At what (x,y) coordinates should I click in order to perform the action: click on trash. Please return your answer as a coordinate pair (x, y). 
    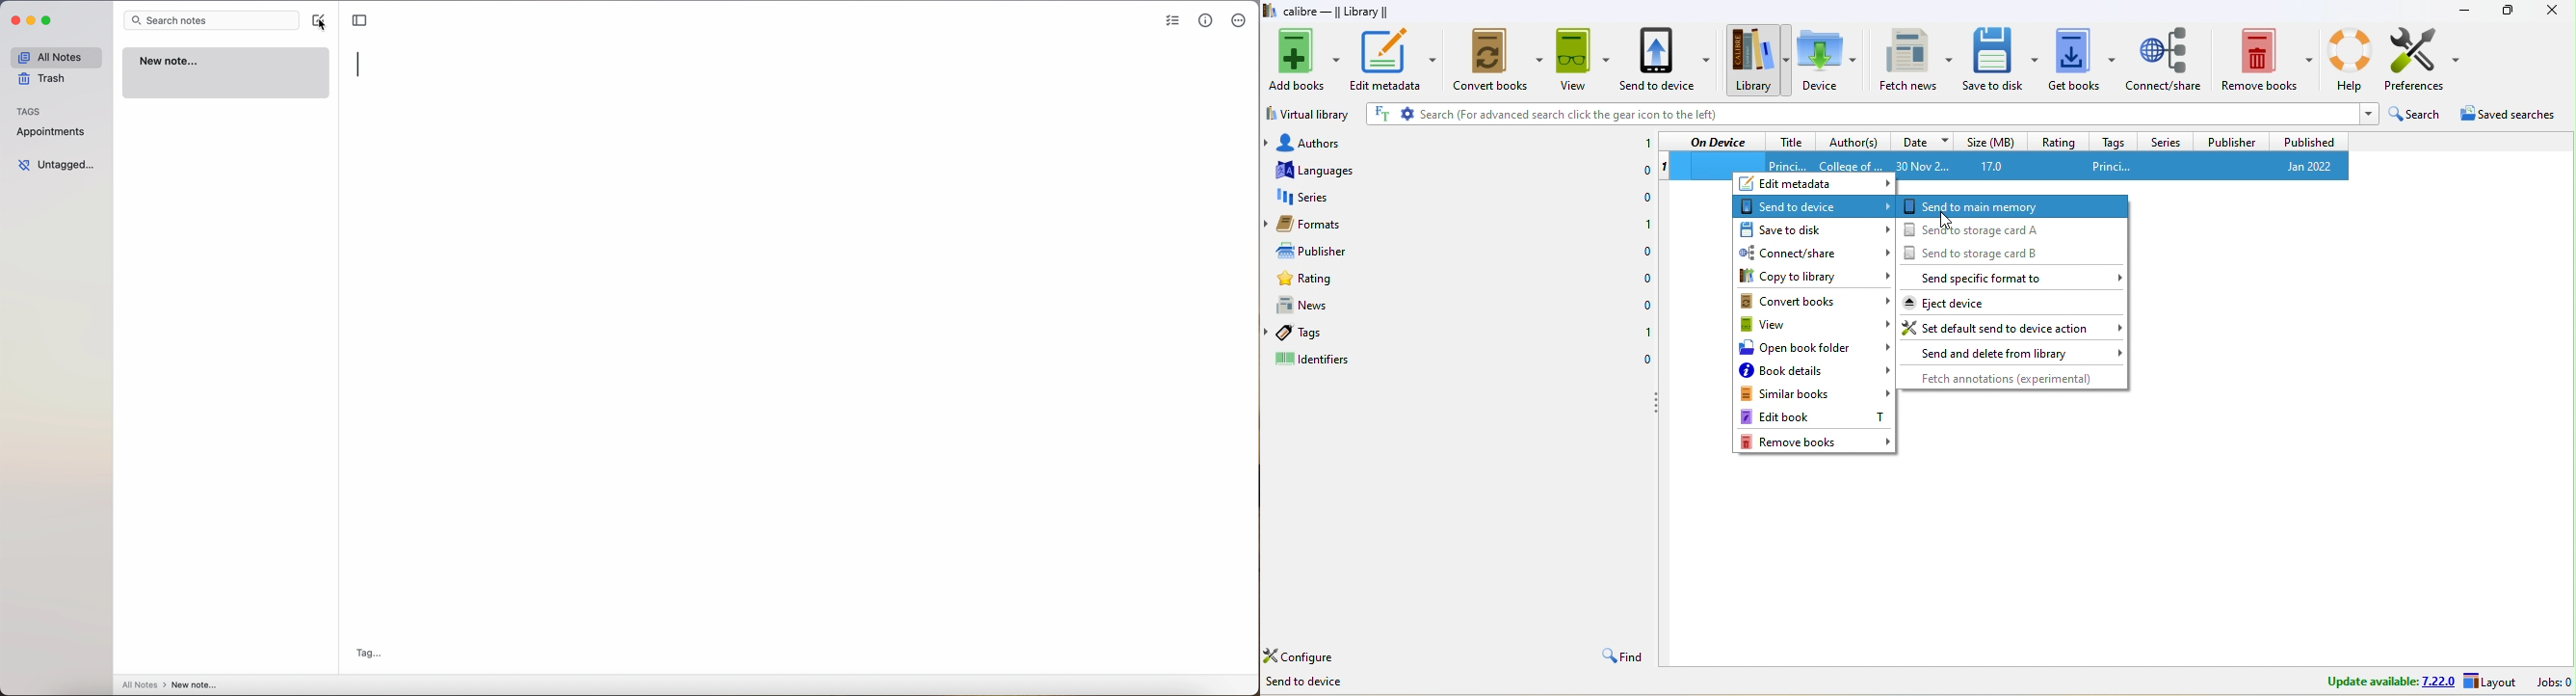
    Looking at the image, I should click on (47, 78).